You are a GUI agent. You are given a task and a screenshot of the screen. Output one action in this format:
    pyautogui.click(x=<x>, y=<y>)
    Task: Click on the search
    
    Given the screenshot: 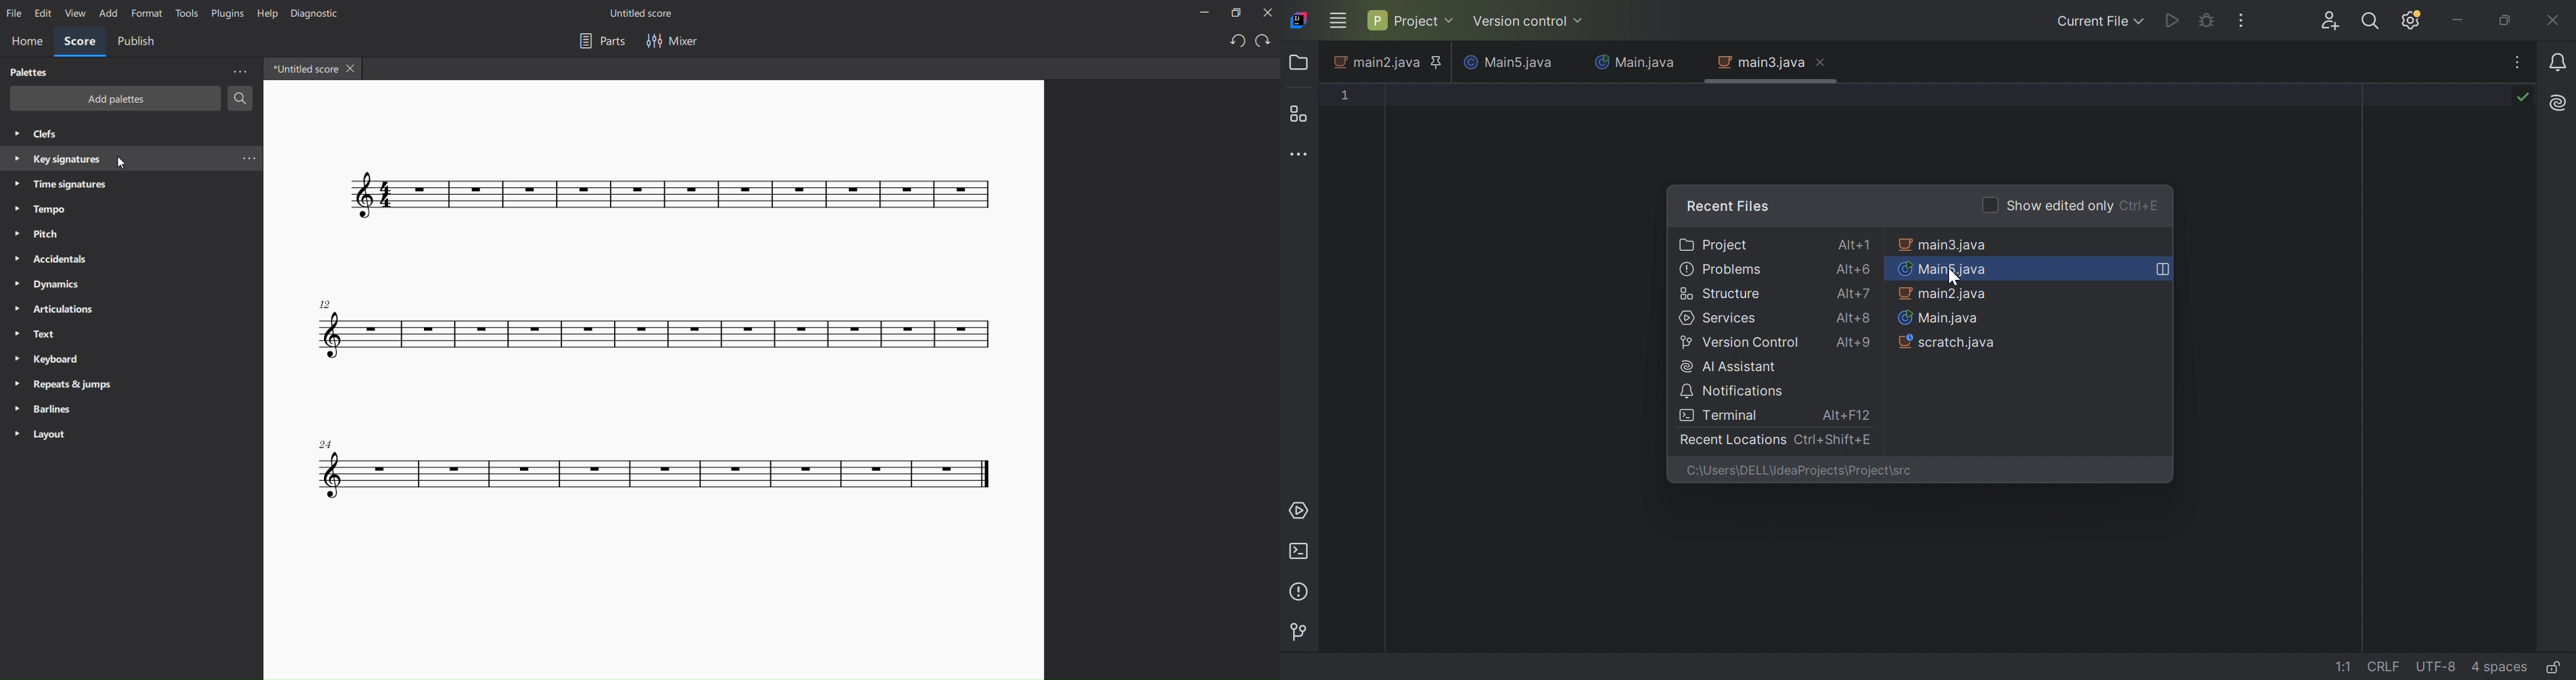 What is the action you would take?
    pyautogui.click(x=239, y=97)
    